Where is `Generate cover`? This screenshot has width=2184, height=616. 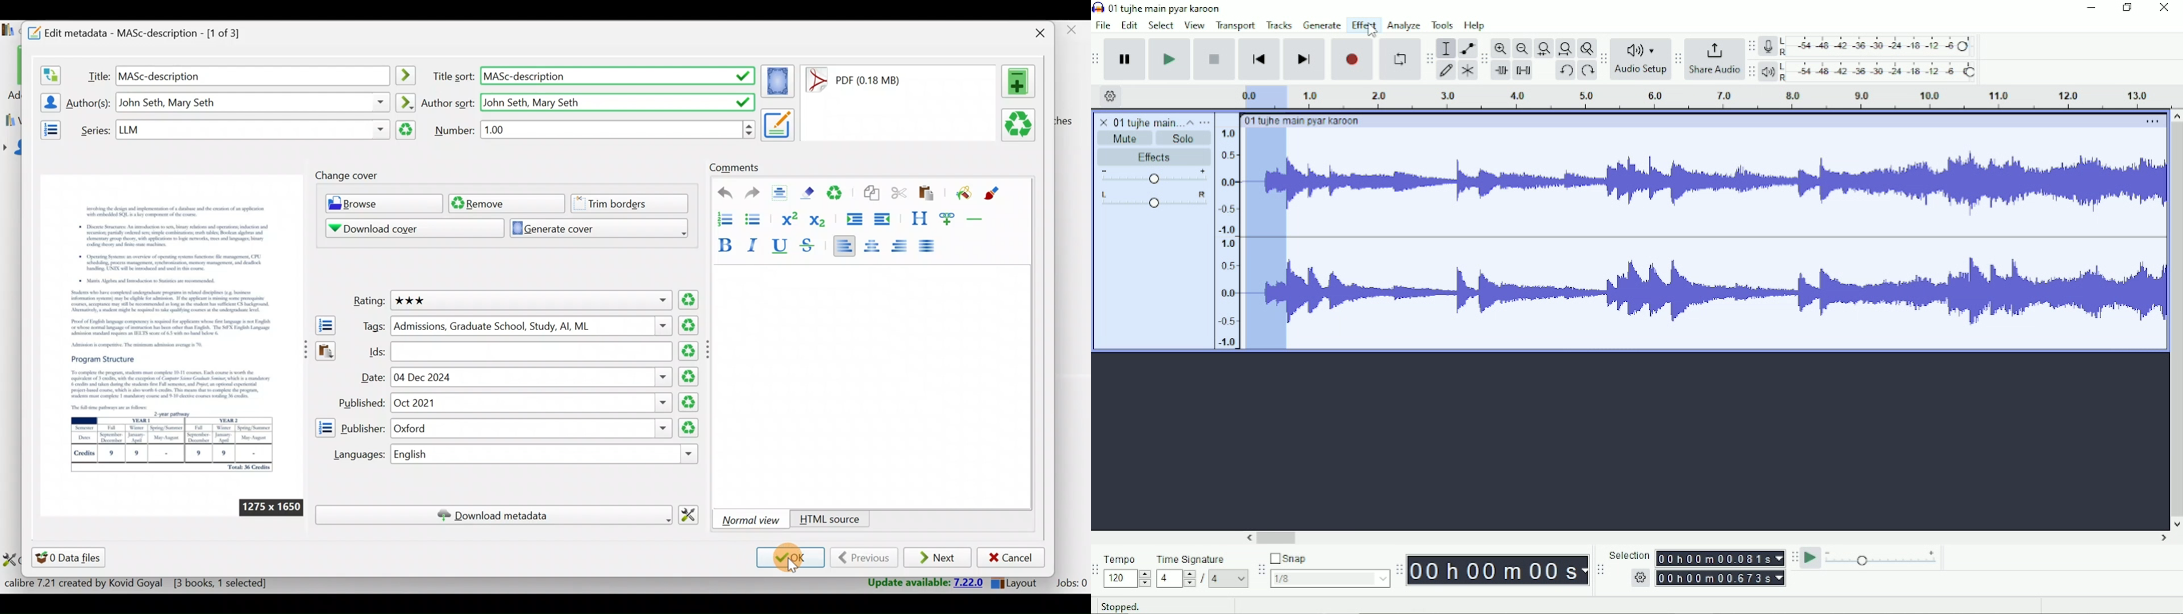
Generate cover is located at coordinates (595, 227).